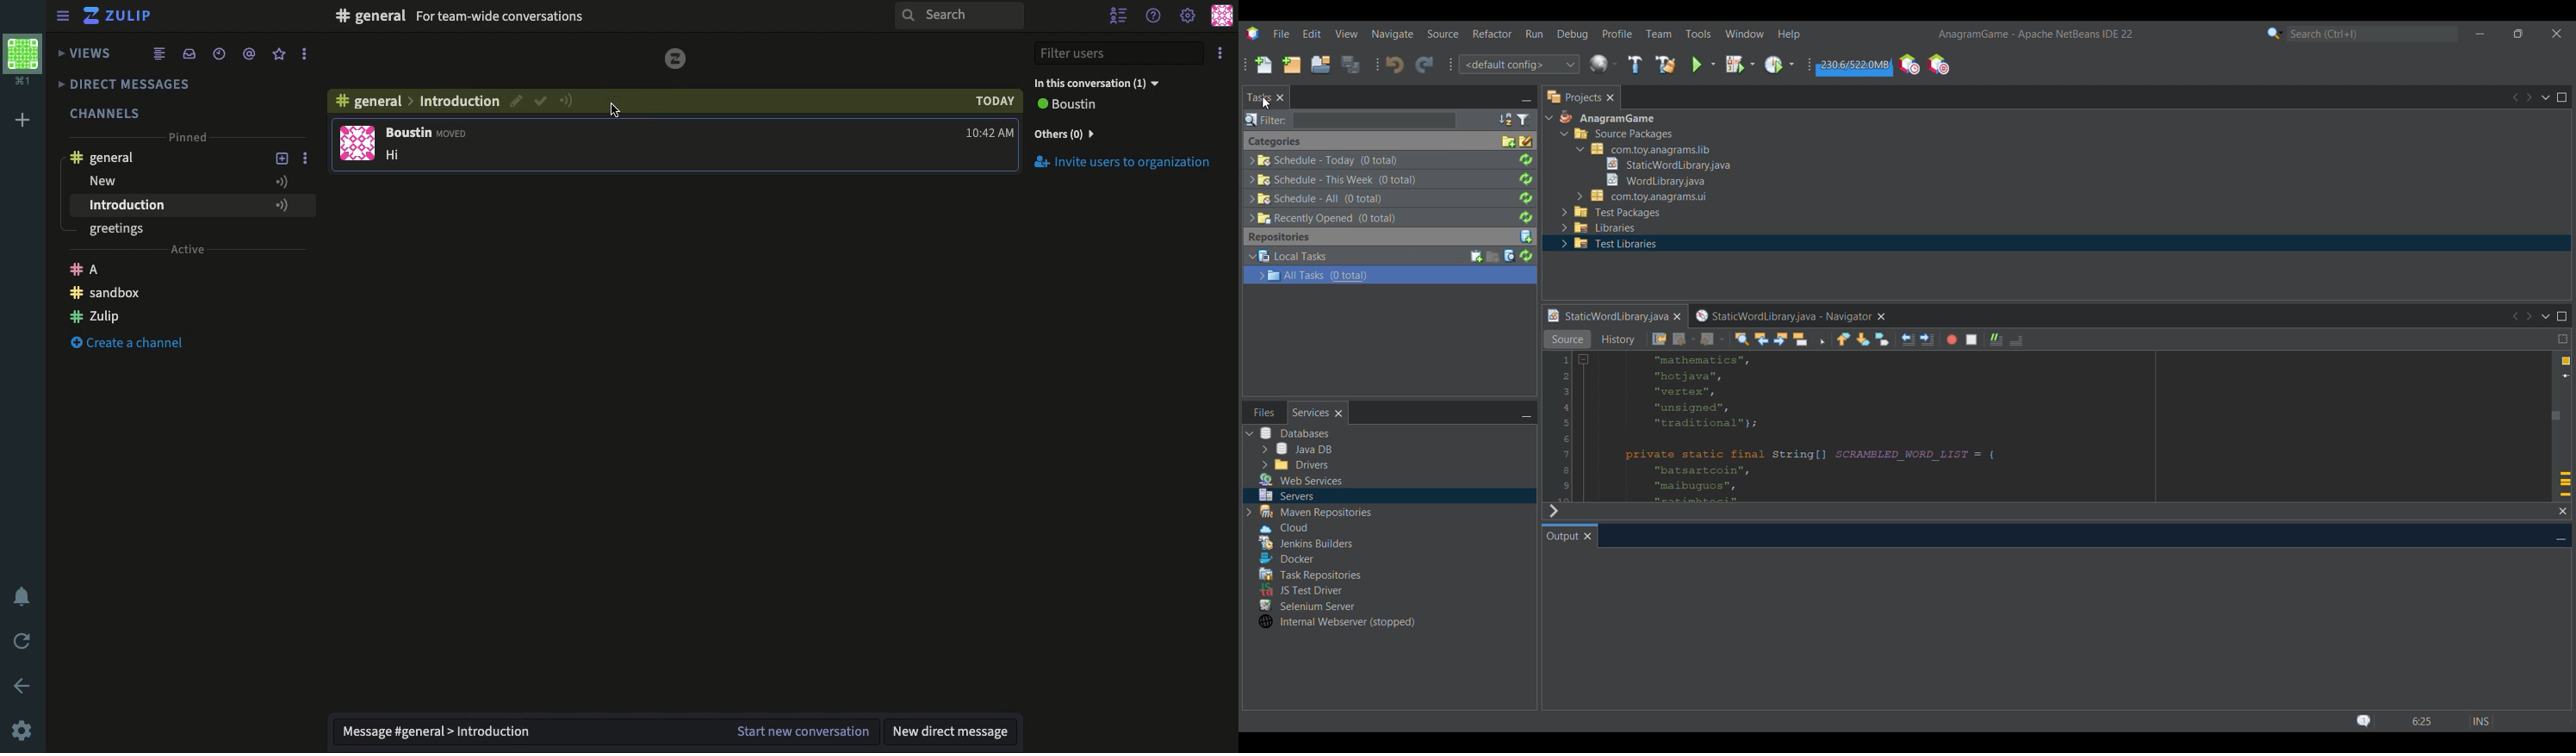 The width and height of the screenshot is (2576, 756). Describe the element at coordinates (461, 103) in the screenshot. I see `intorduction` at that location.